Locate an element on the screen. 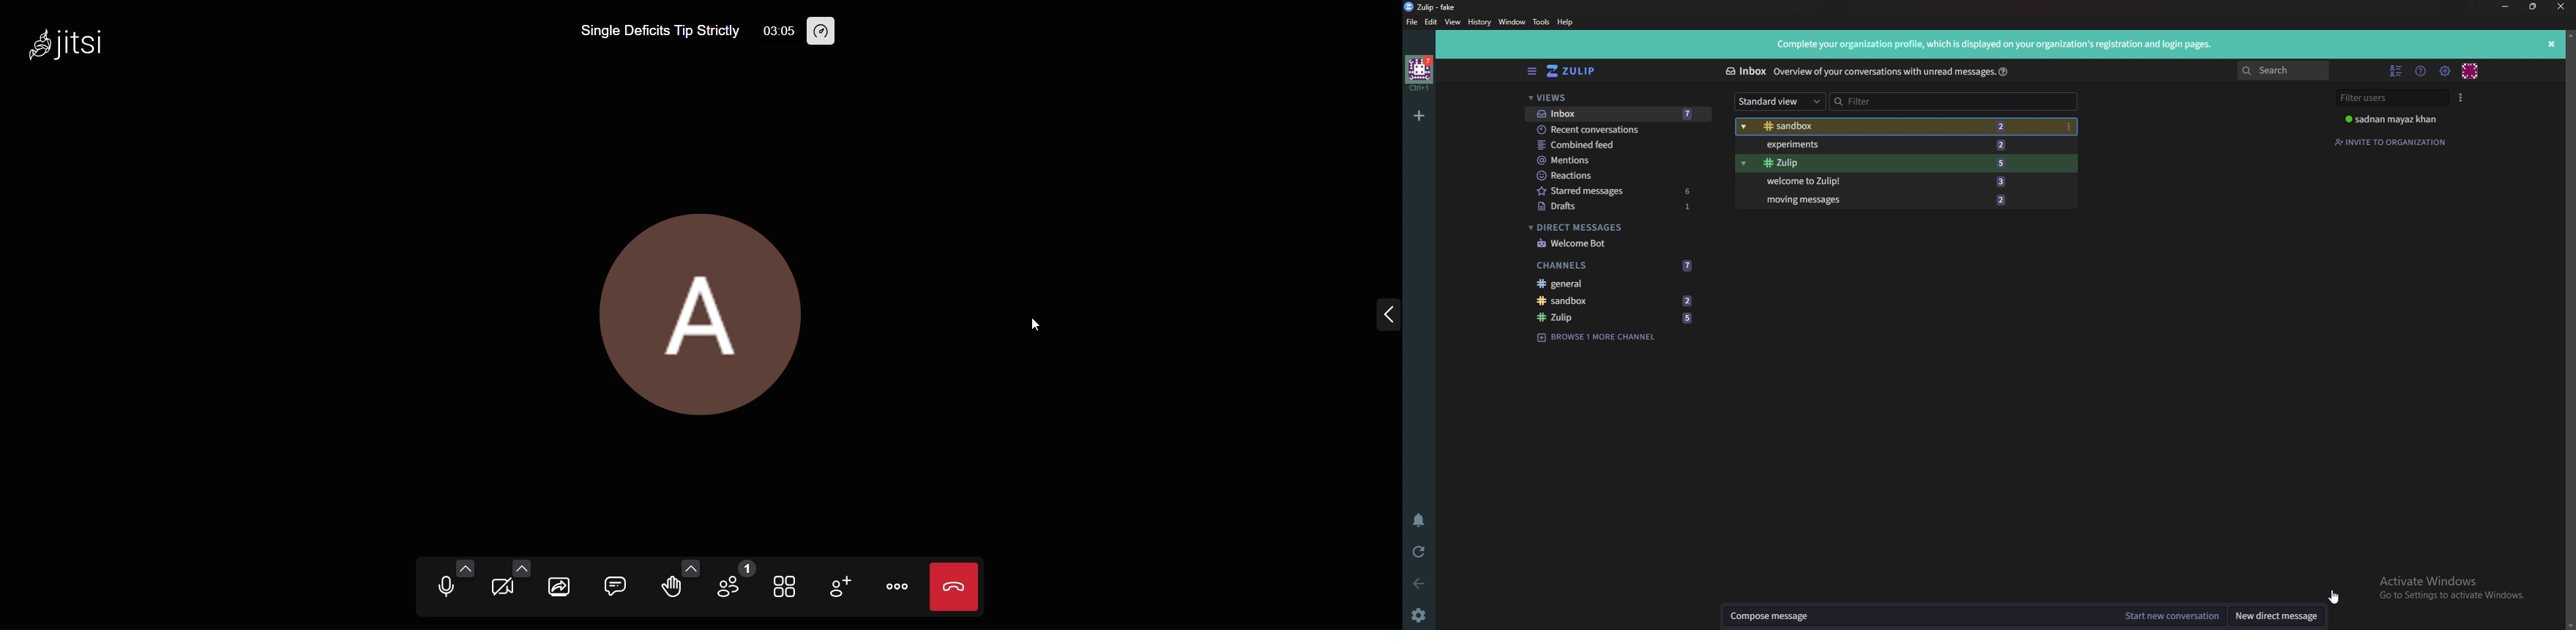  Tools is located at coordinates (1541, 21).